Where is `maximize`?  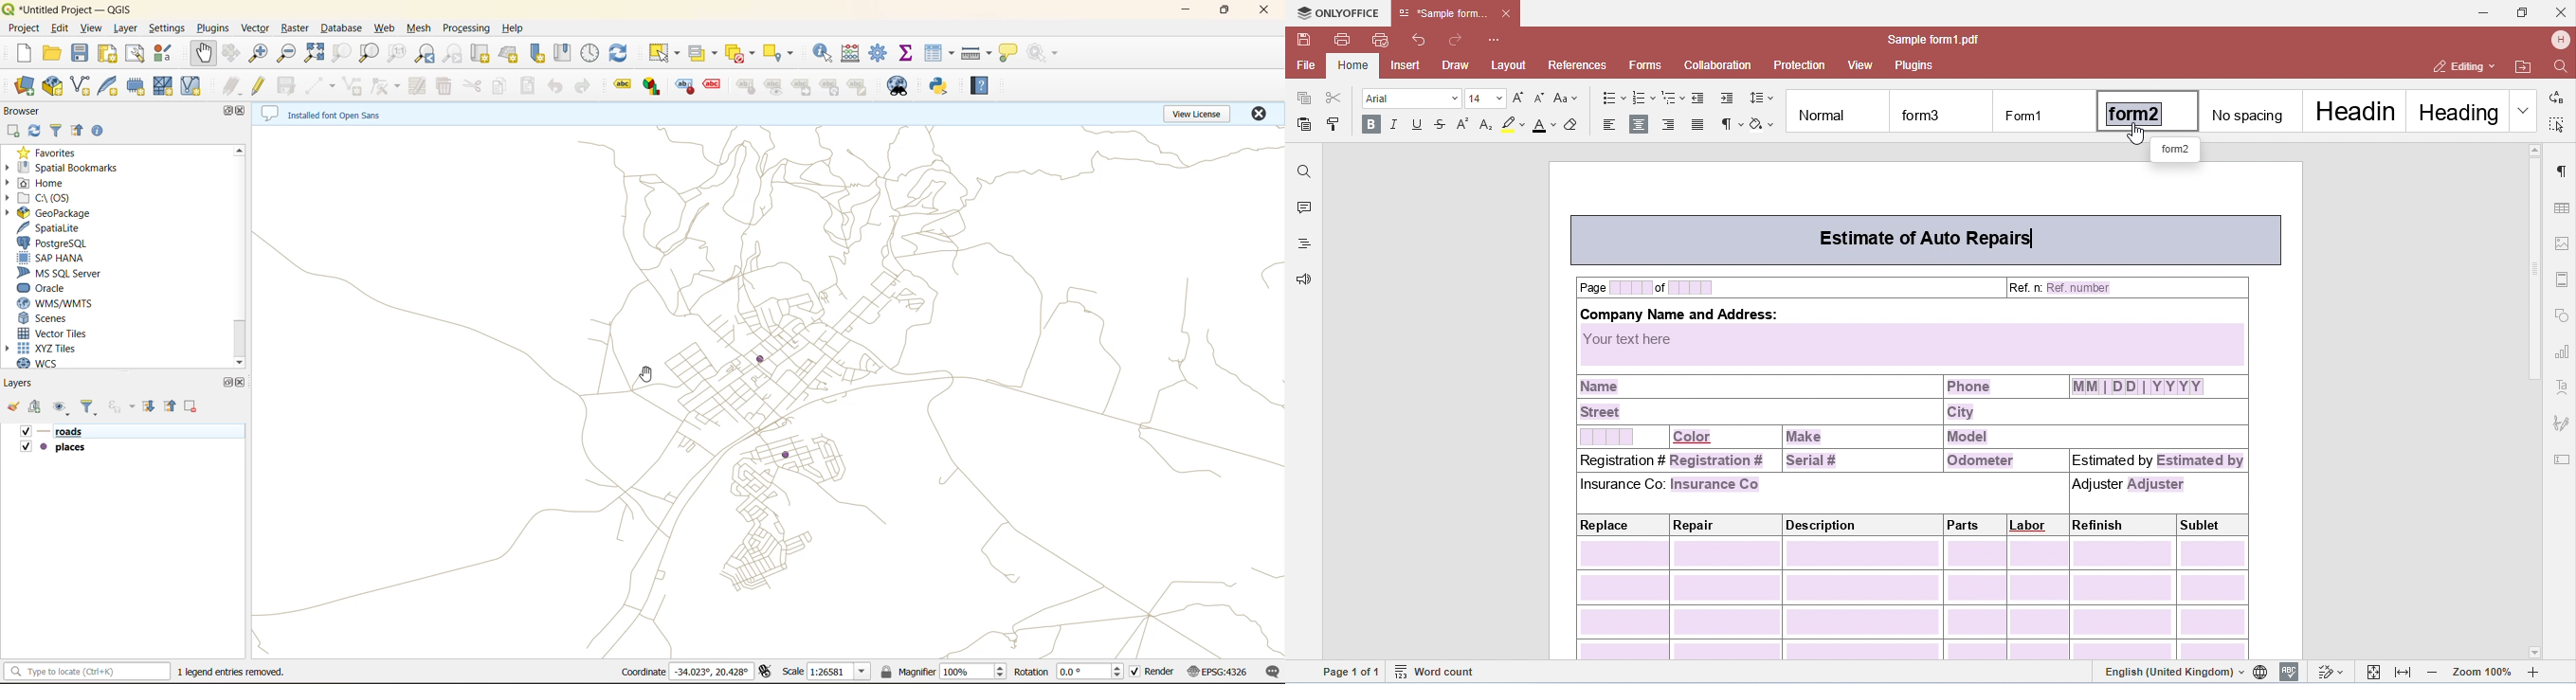
maximize is located at coordinates (227, 383).